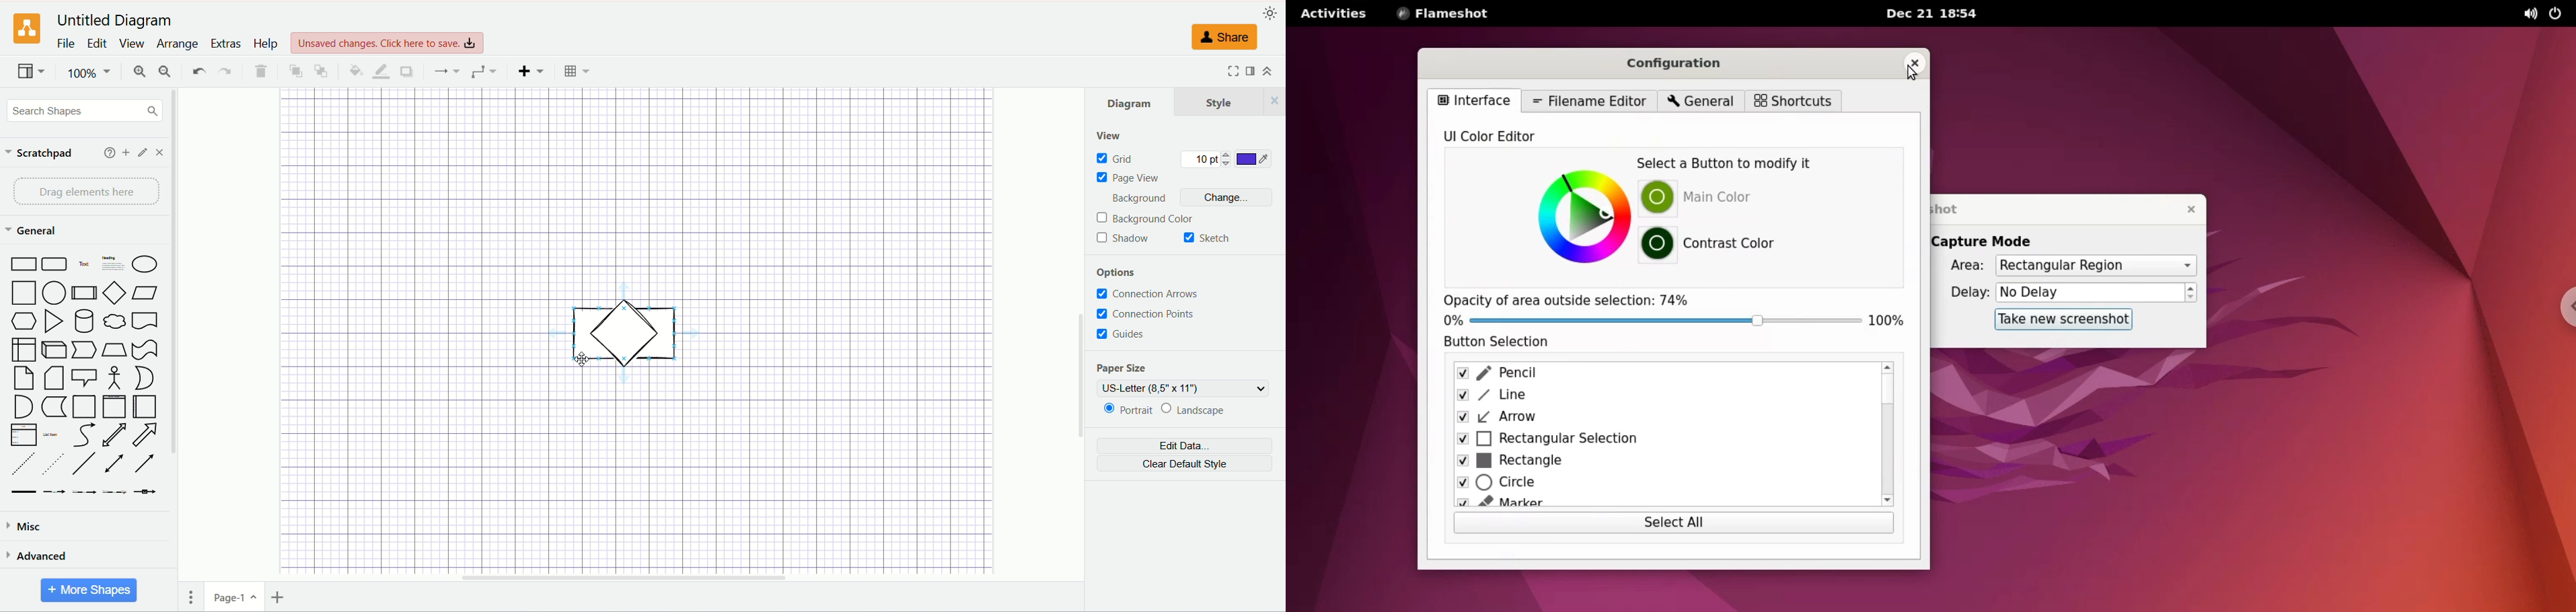 The width and height of the screenshot is (2576, 616). Describe the element at coordinates (33, 231) in the screenshot. I see `general` at that location.